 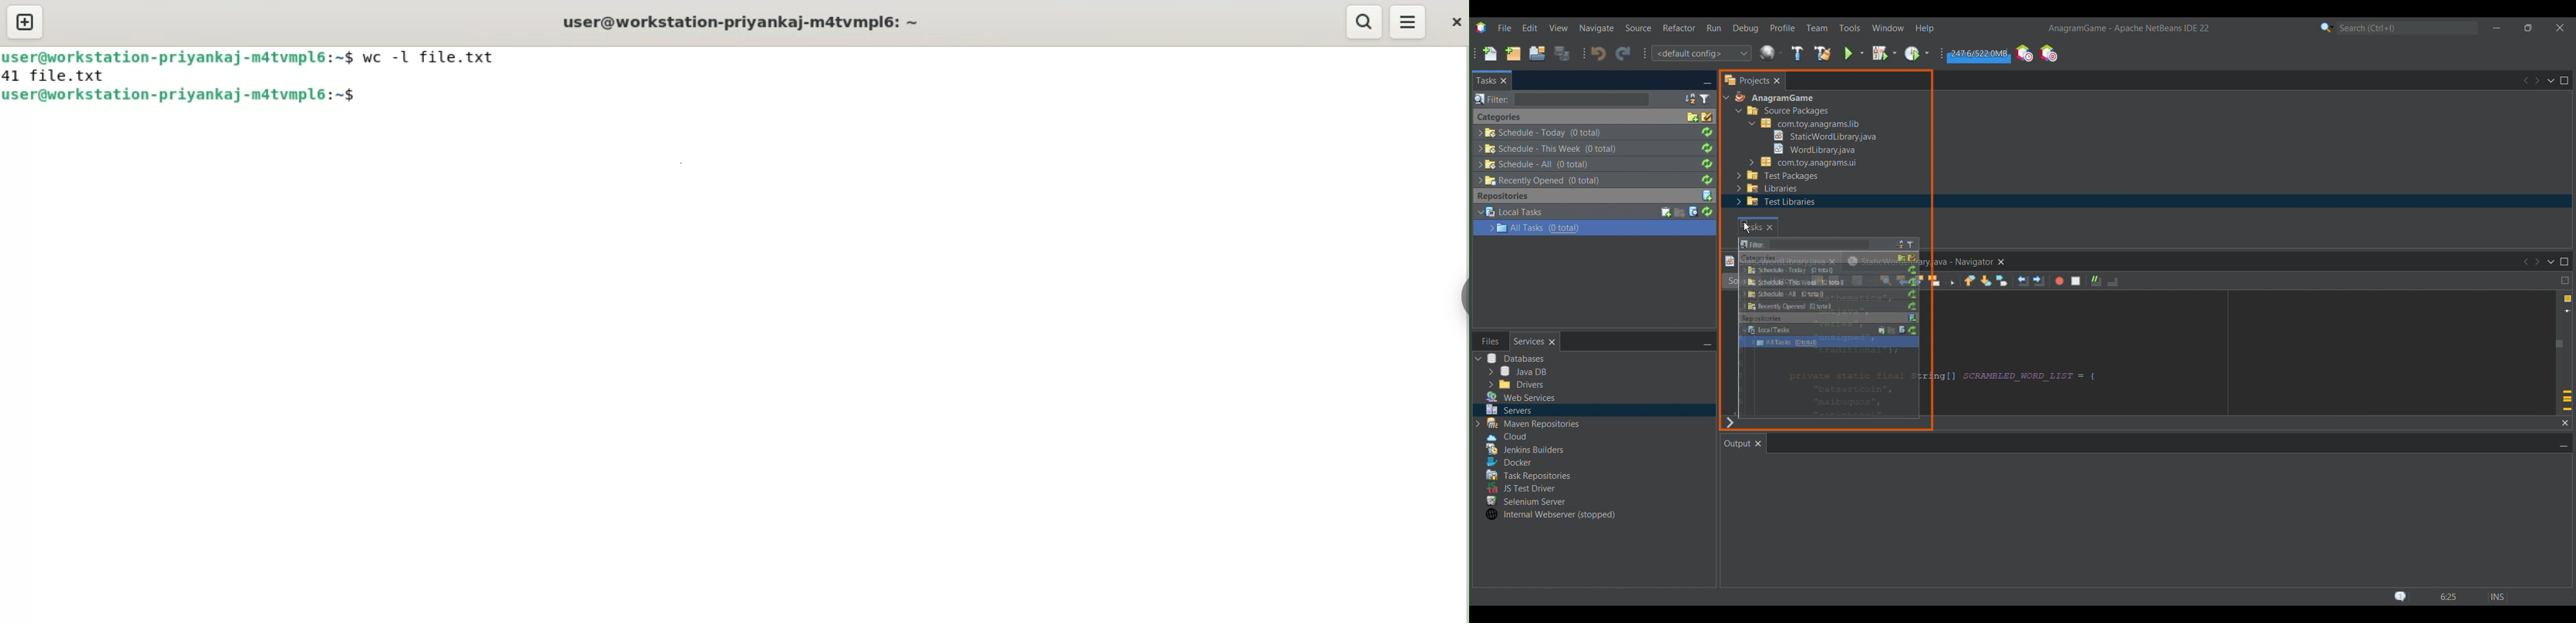 What do you see at coordinates (1978, 54) in the screenshot?
I see `Click to force garbage collection` at bounding box center [1978, 54].